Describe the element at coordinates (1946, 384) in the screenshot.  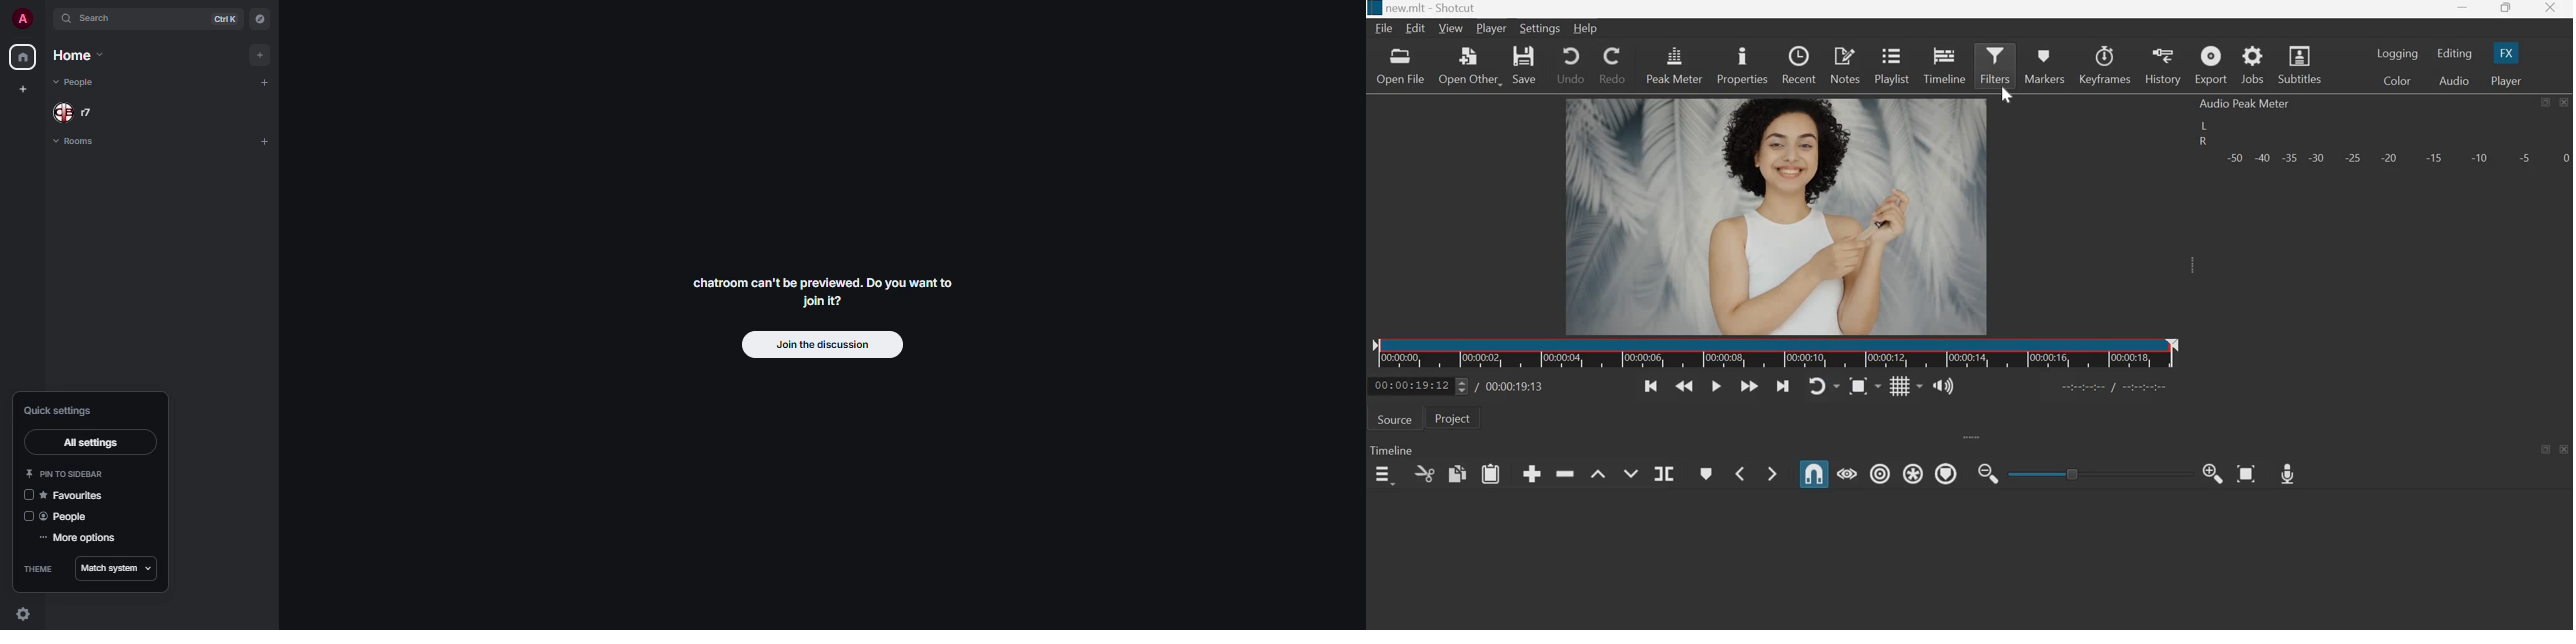
I see `Show the volume control` at that location.